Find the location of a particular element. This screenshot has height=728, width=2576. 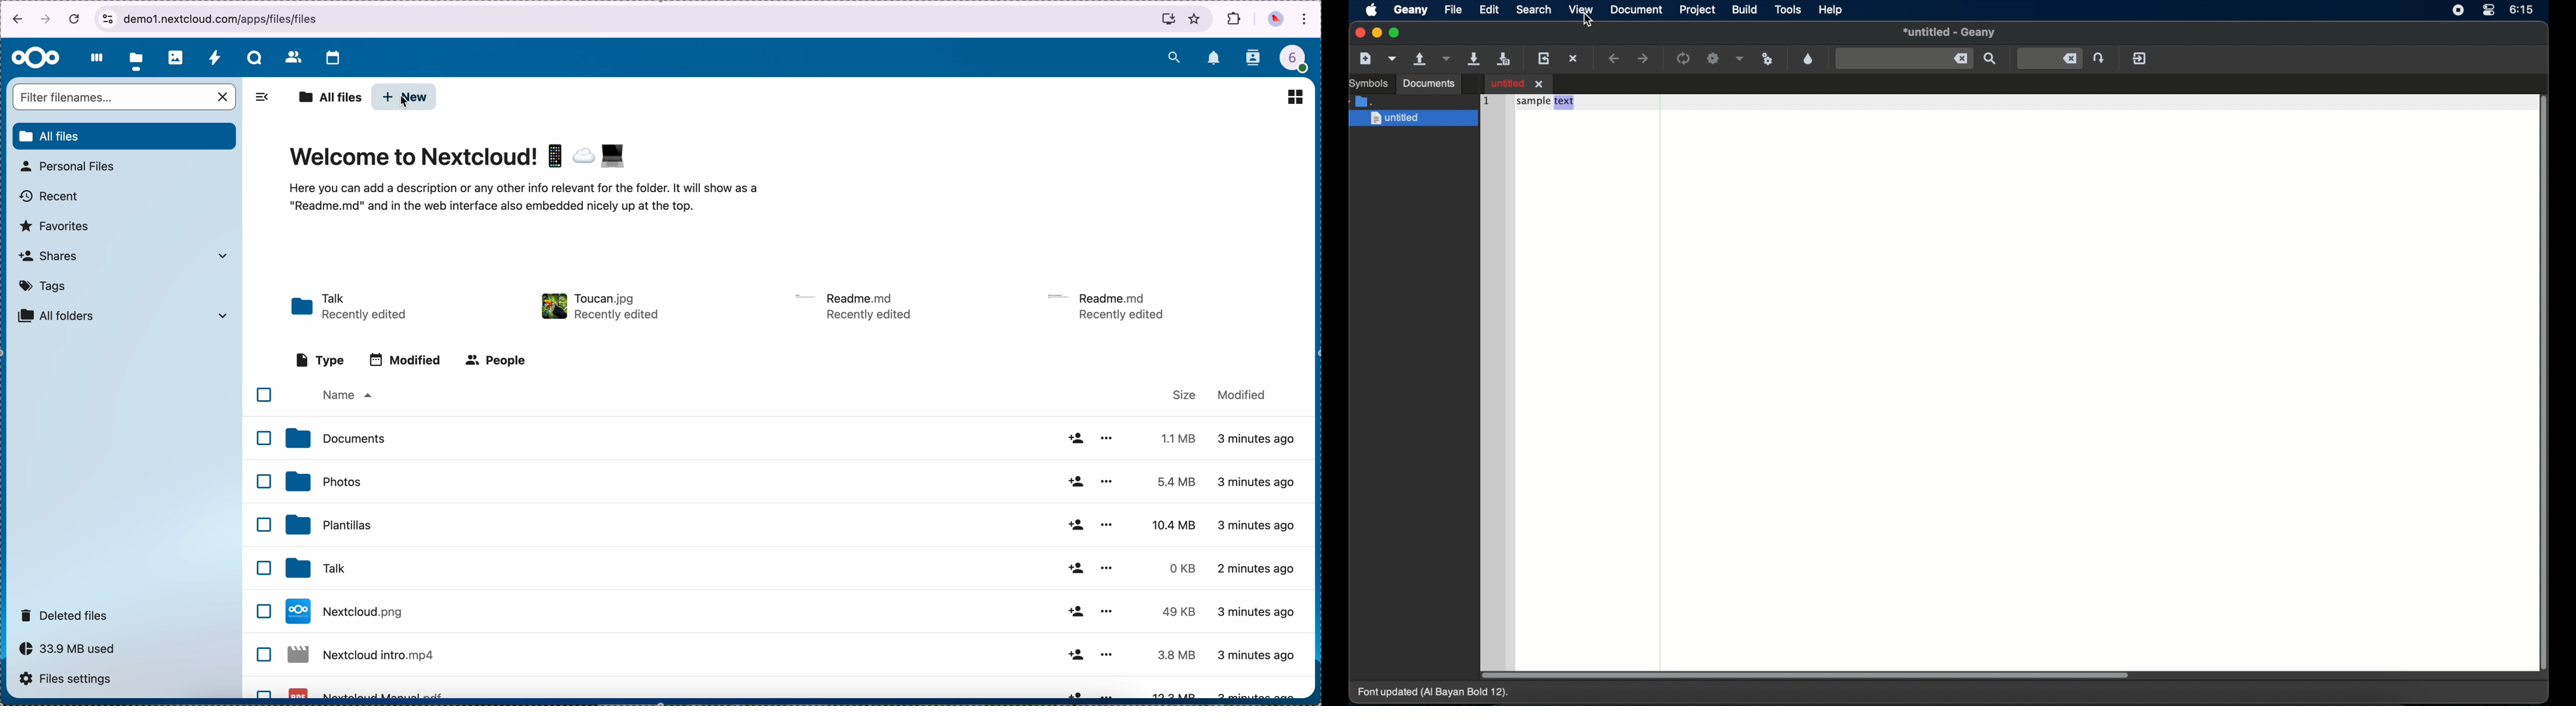

scroll box is located at coordinates (2545, 385).